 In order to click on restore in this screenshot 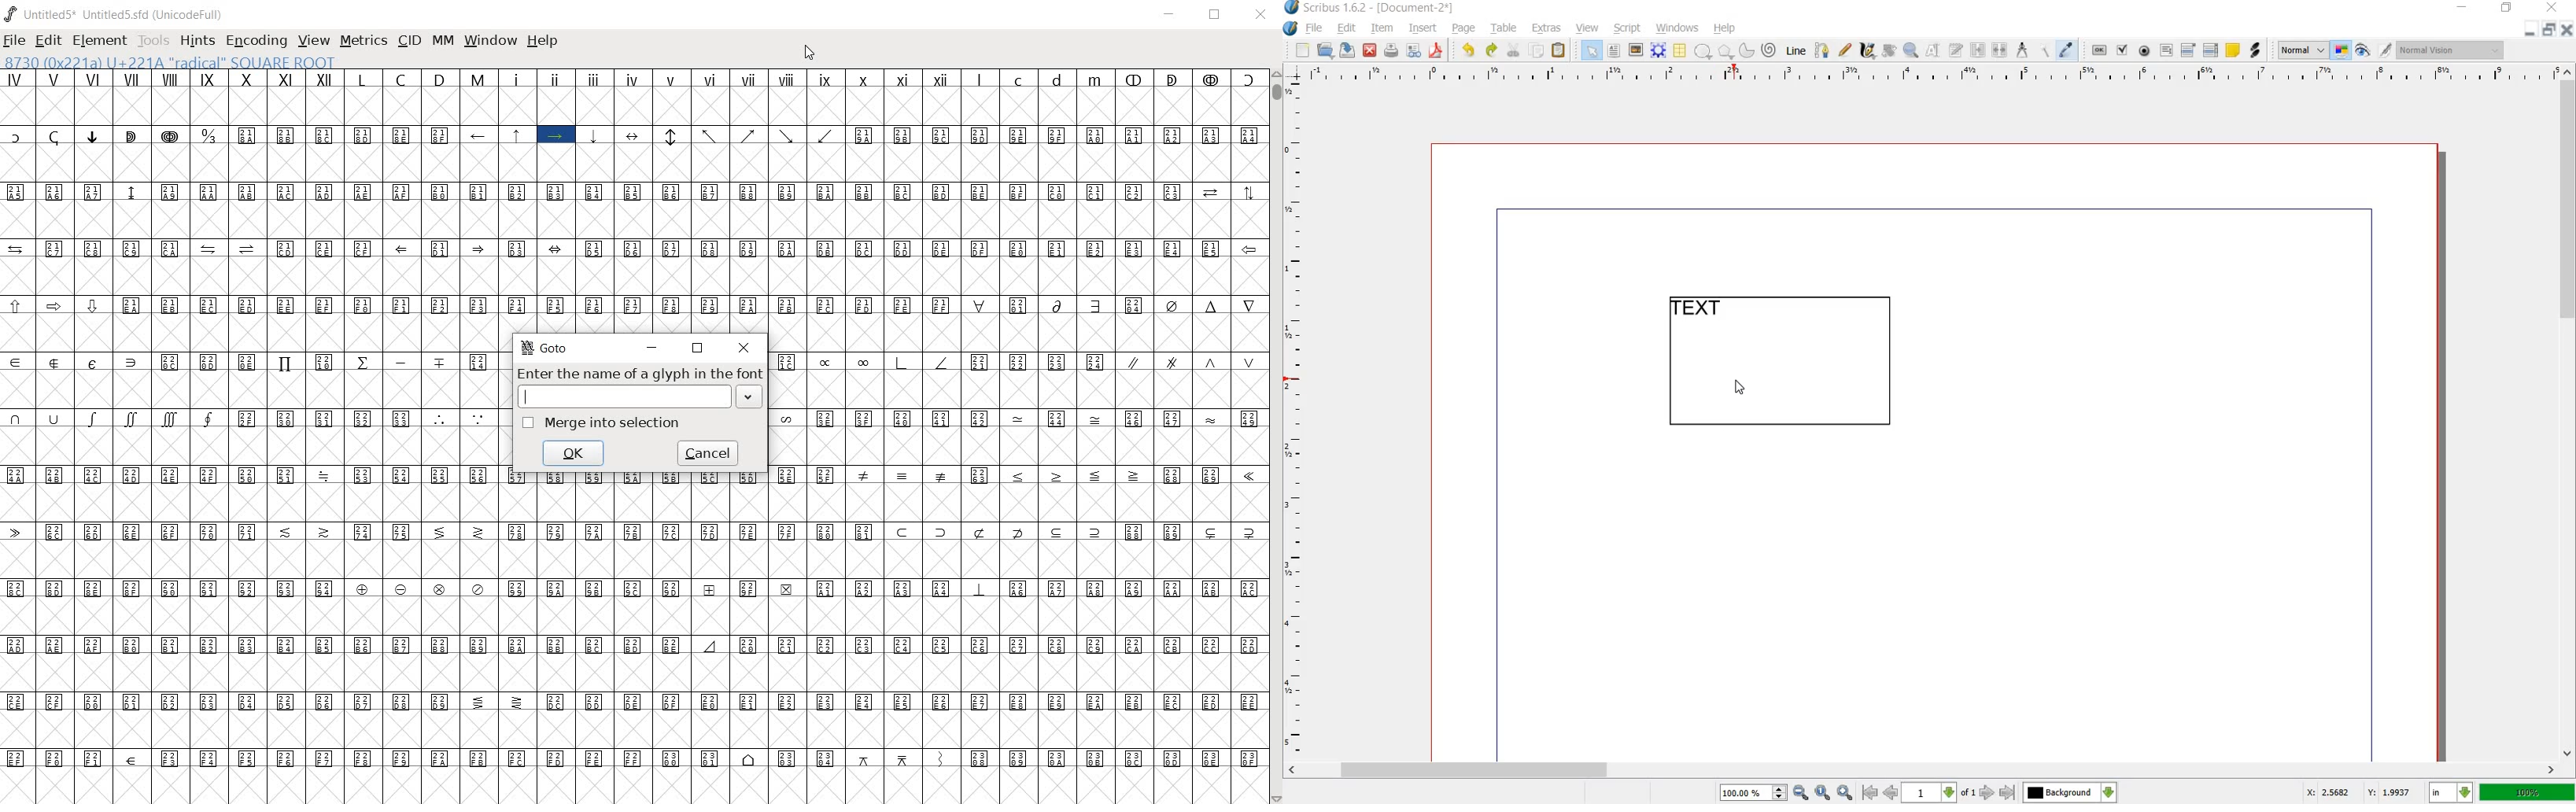, I will do `click(2549, 31)`.